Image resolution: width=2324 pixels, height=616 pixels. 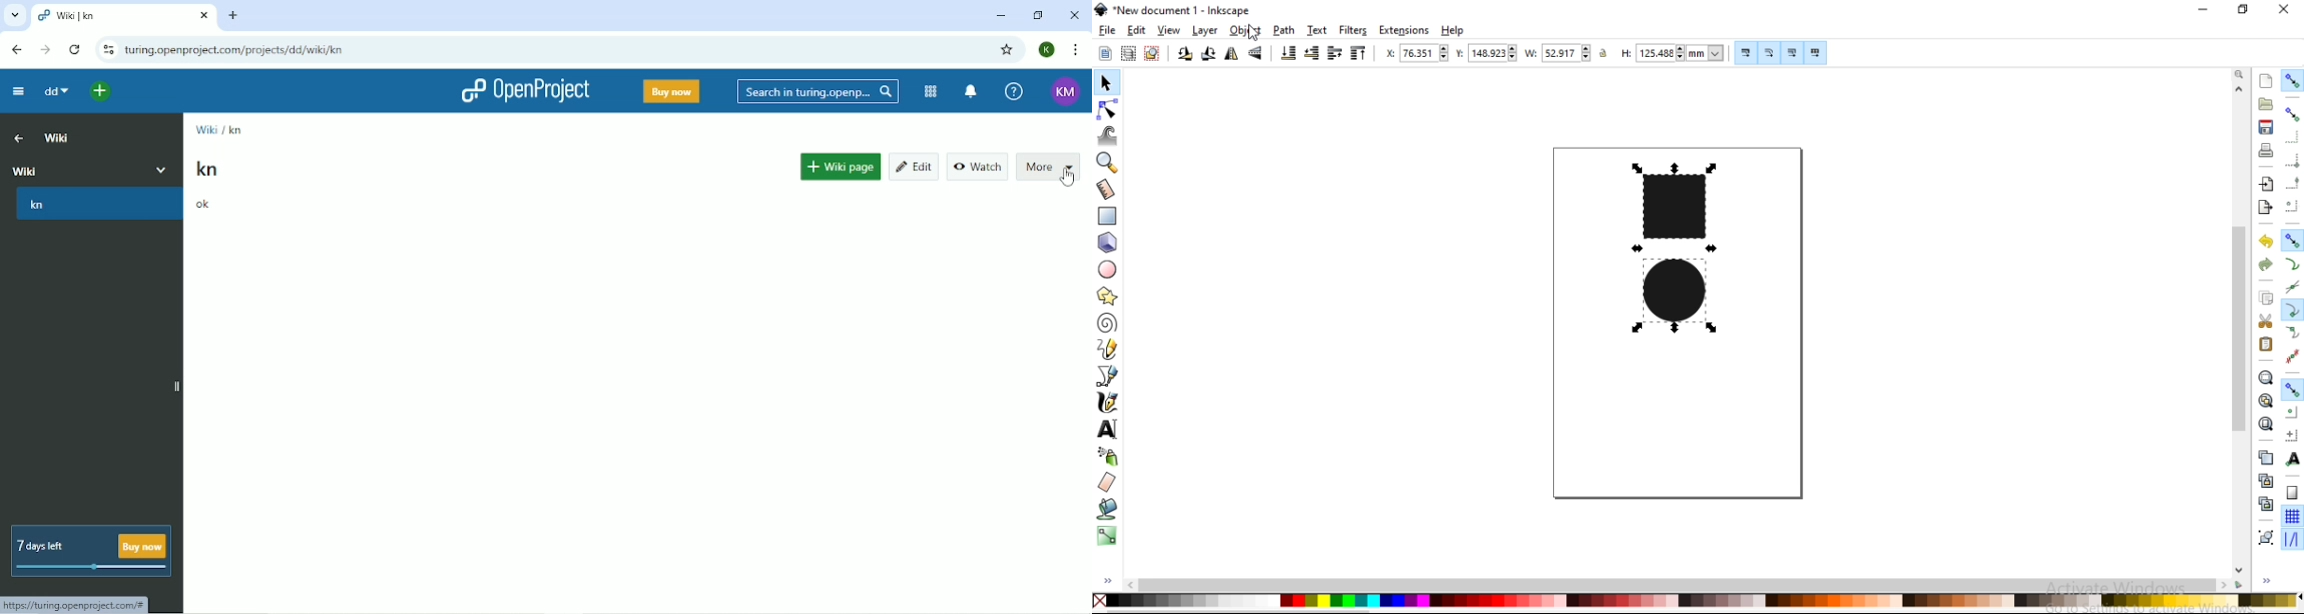 I want to click on flip vertical, so click(x=1255, y=55).